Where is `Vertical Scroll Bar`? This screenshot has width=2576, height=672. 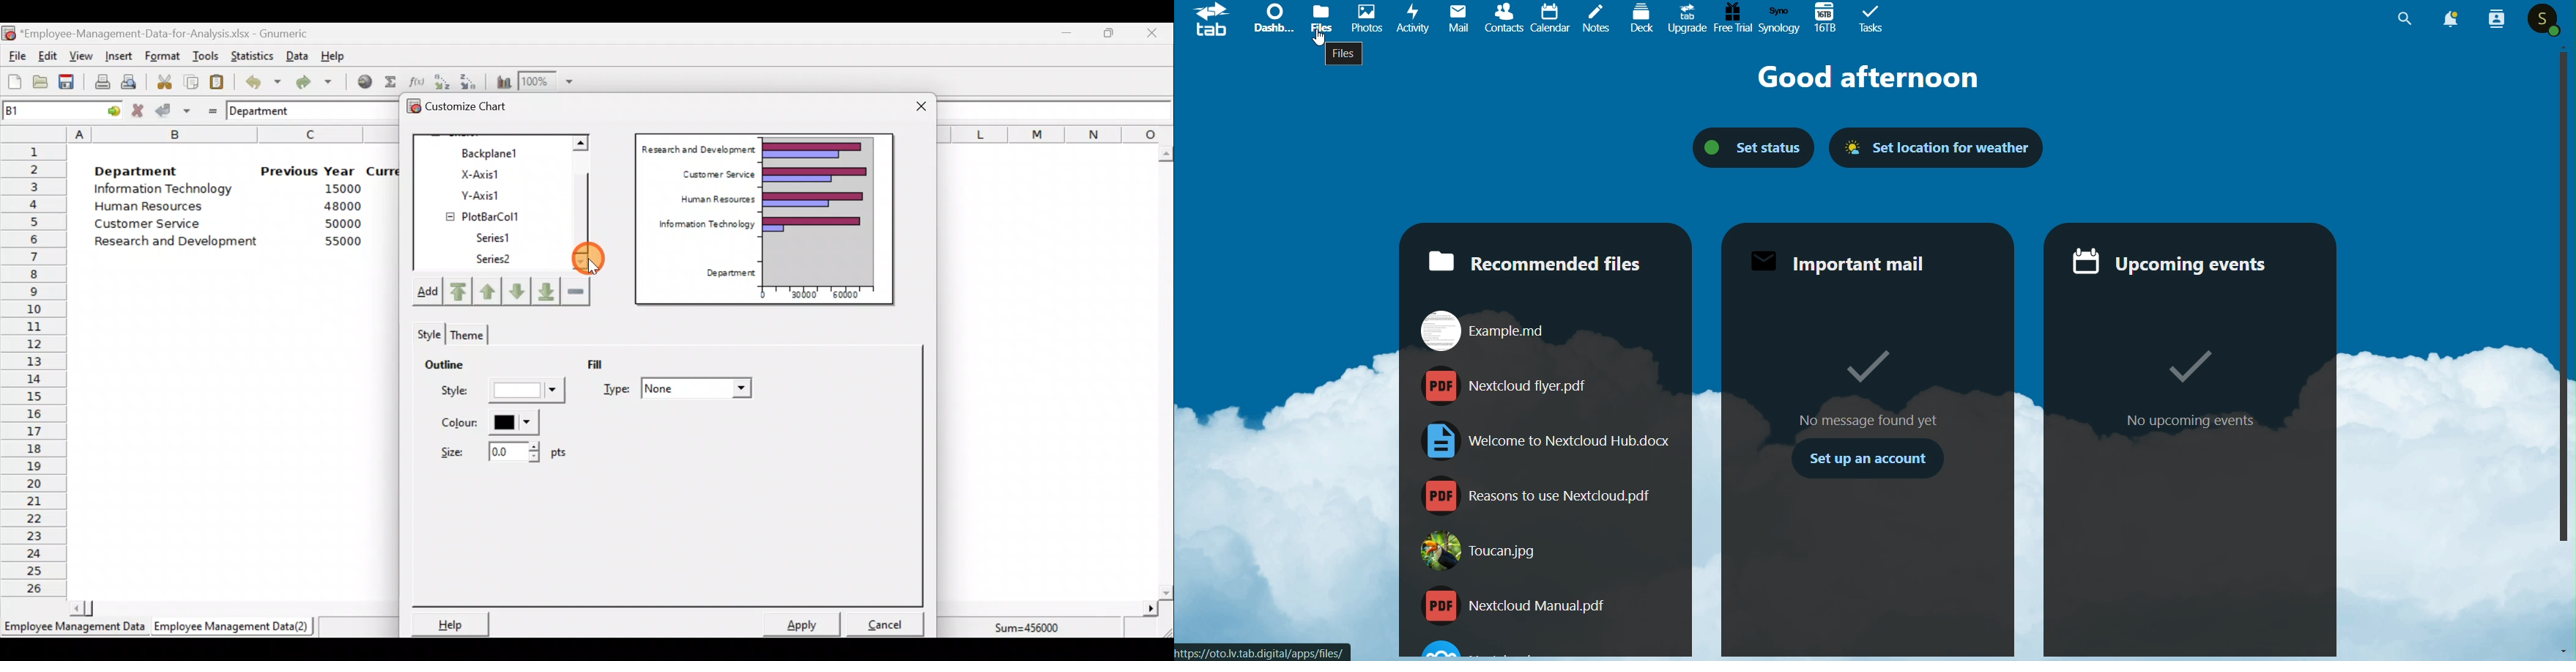
Vertical Scroll Bar is located at coordinates (2564, 302).